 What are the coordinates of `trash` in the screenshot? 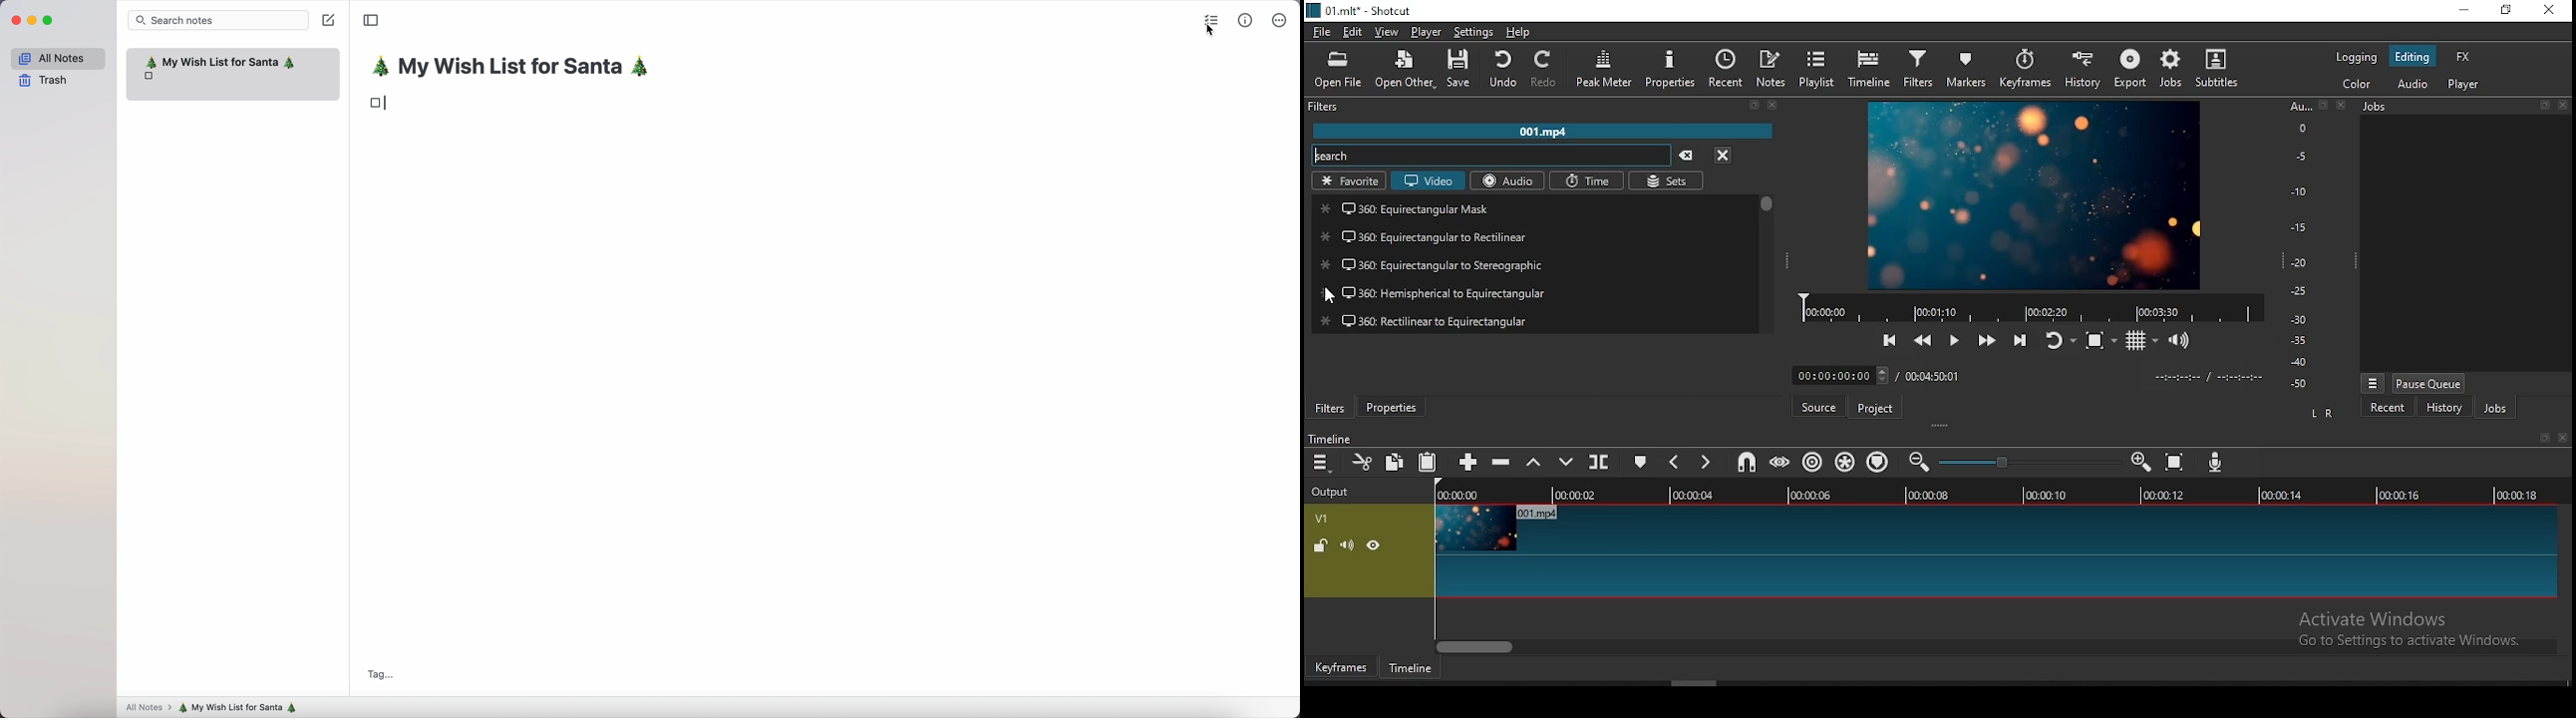 It's located at (44, 82).